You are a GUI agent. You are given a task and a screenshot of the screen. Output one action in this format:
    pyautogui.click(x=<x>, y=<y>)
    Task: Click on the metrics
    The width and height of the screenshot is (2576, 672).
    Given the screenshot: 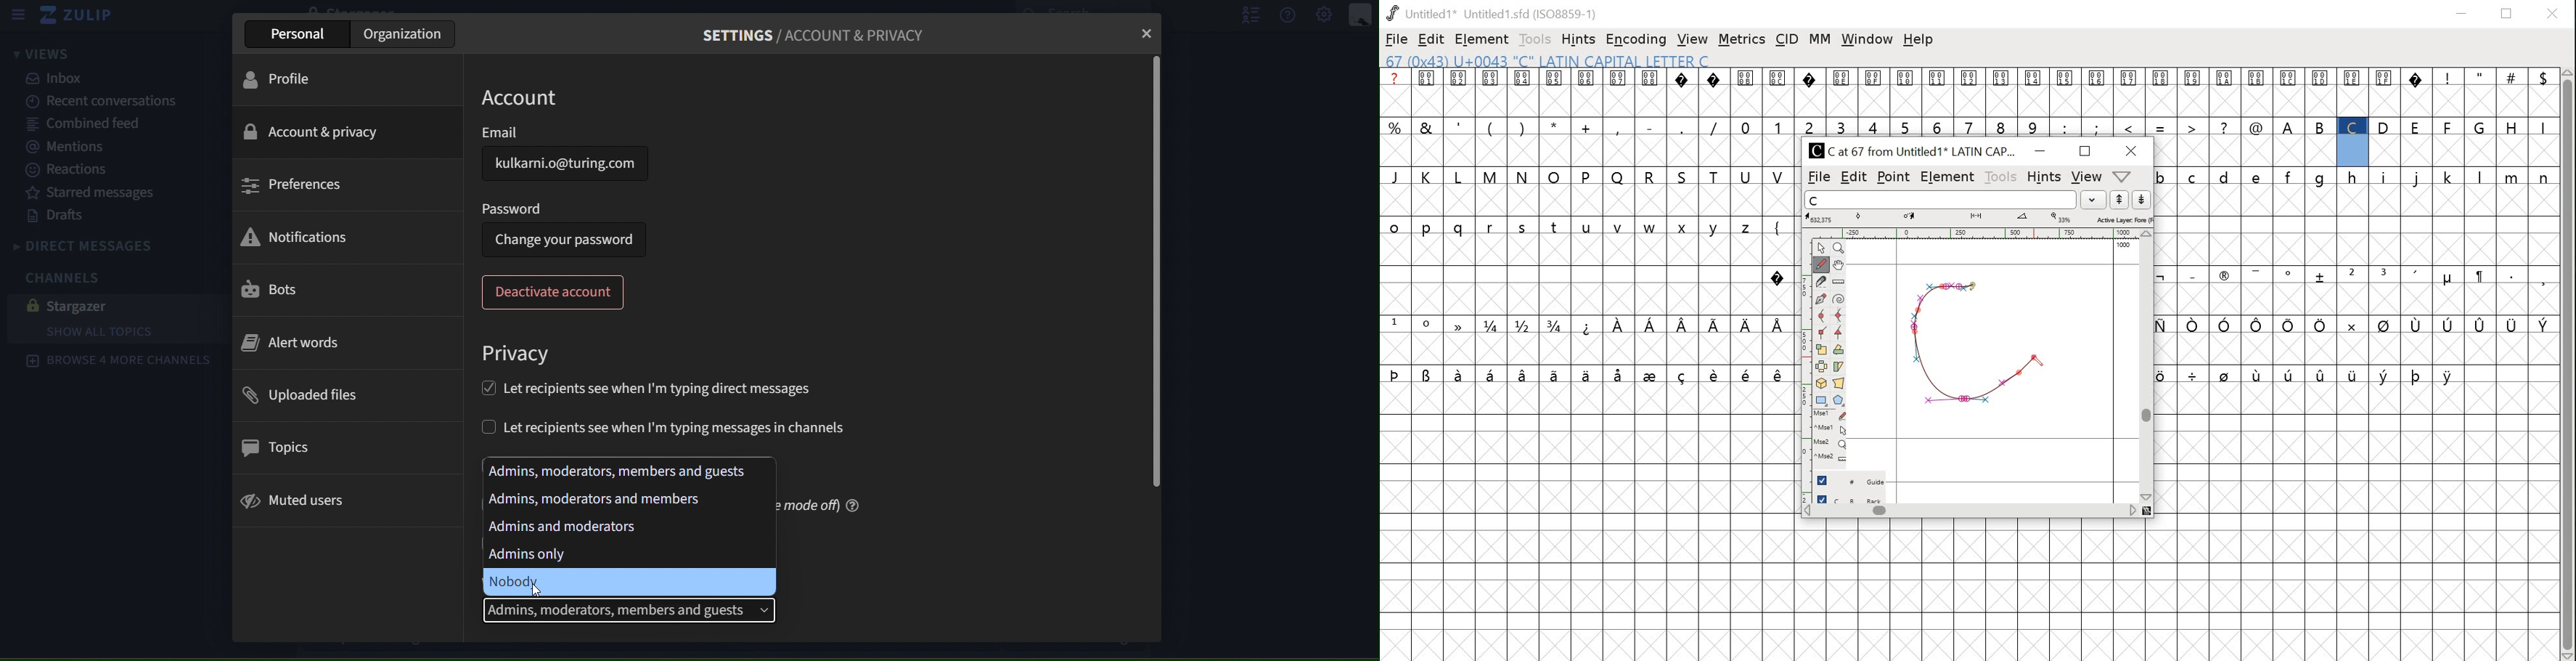 What is the action you would take?
    pyautogui.click(x=1741, y=39)
    